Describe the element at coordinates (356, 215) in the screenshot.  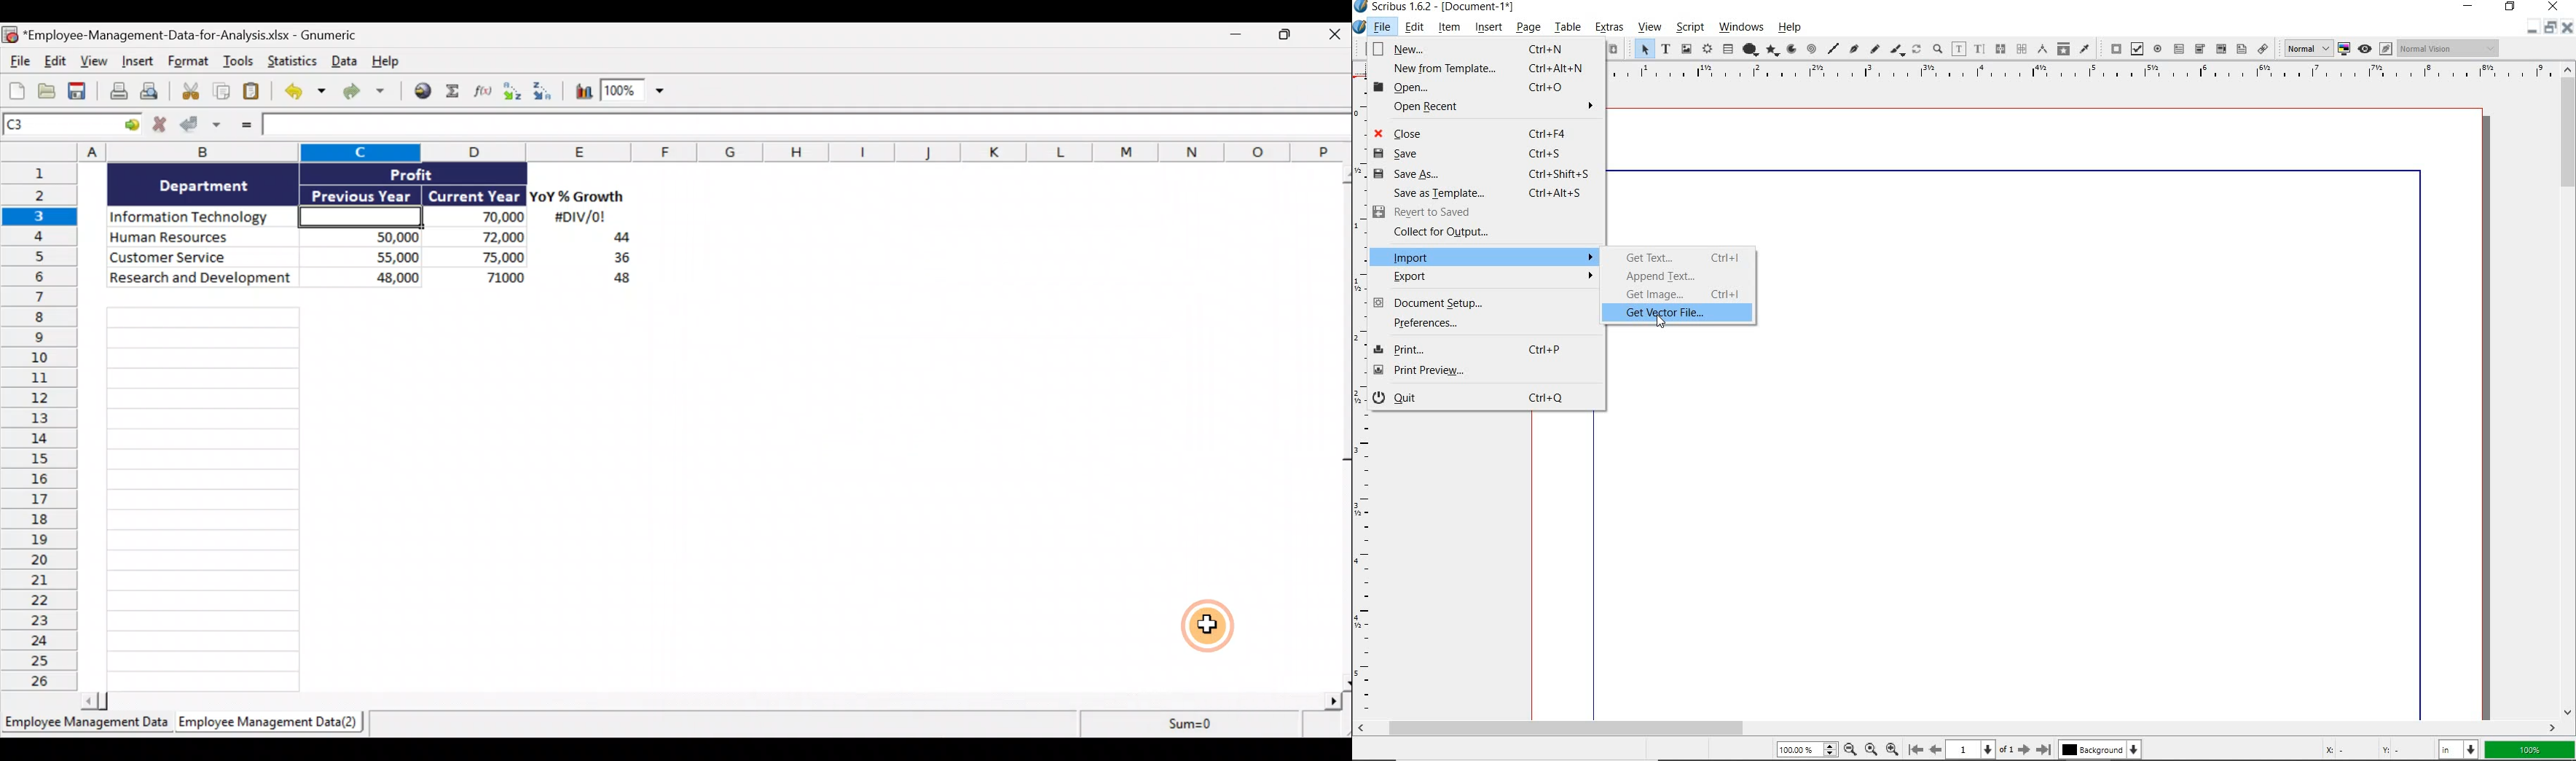
I see `Cell C3` at that location.